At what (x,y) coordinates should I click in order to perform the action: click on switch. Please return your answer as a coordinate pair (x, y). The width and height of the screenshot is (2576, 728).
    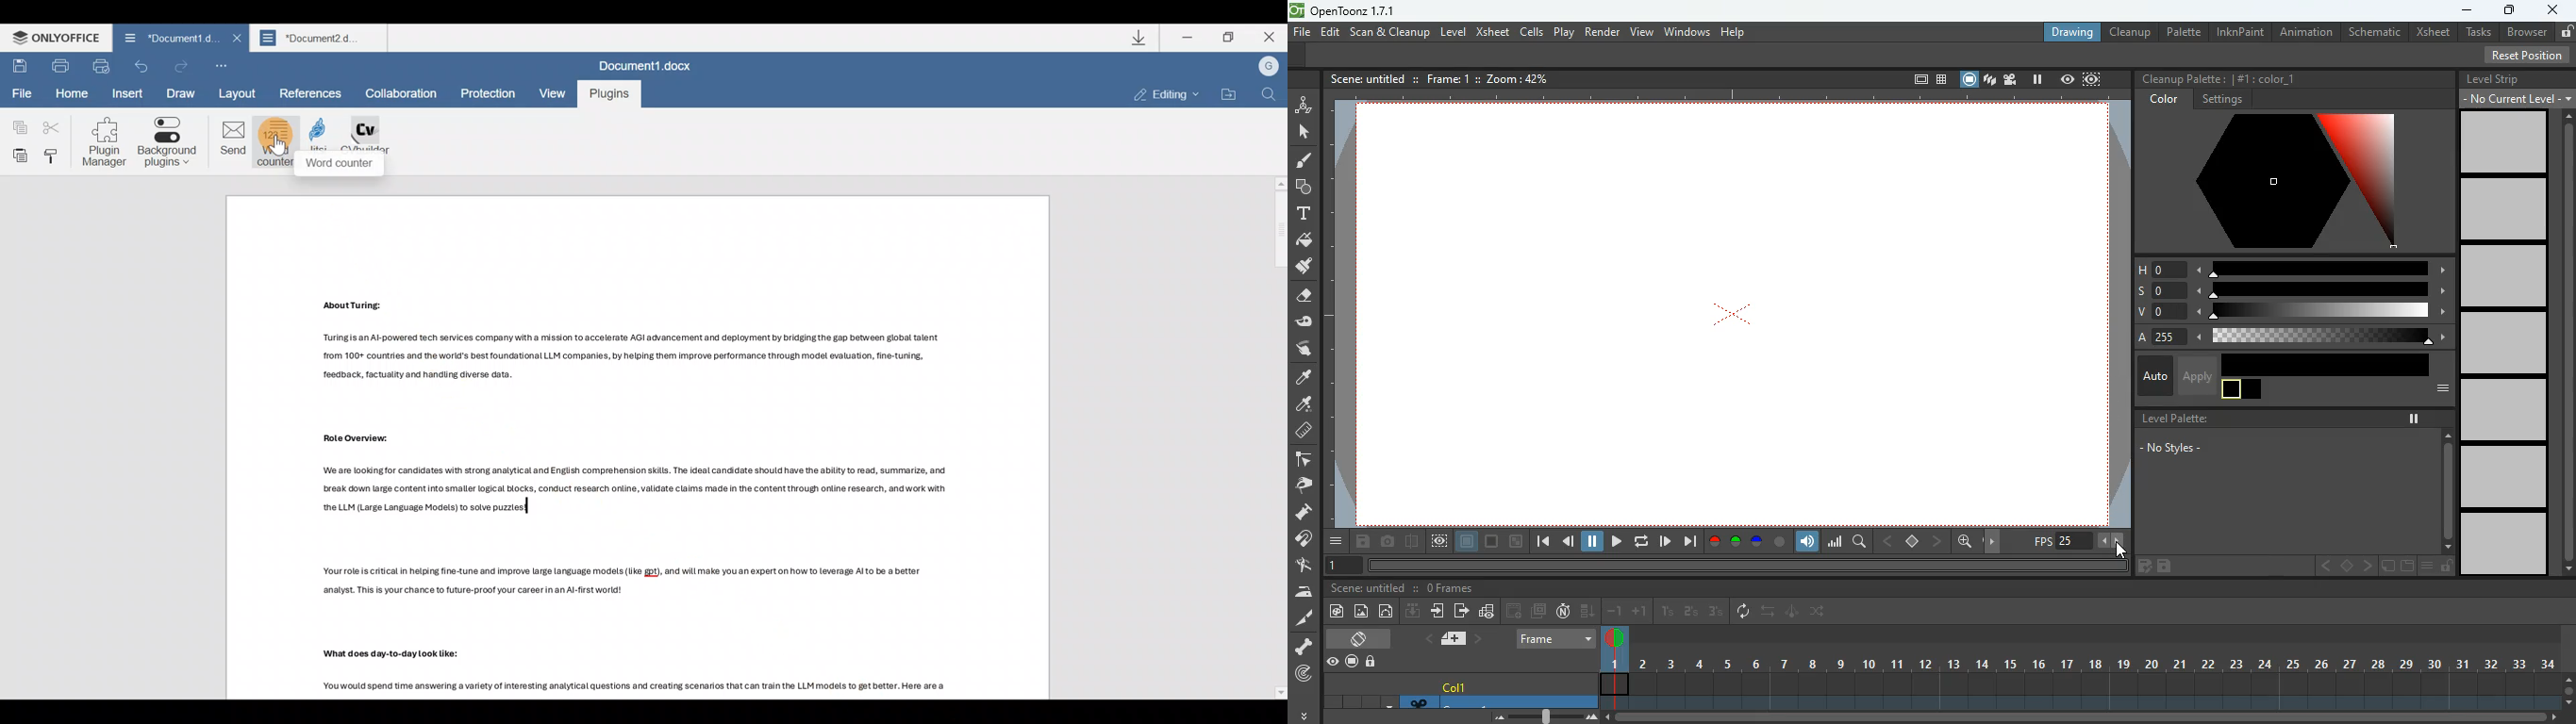
    Looking at the image, I should click on (1820, 610).